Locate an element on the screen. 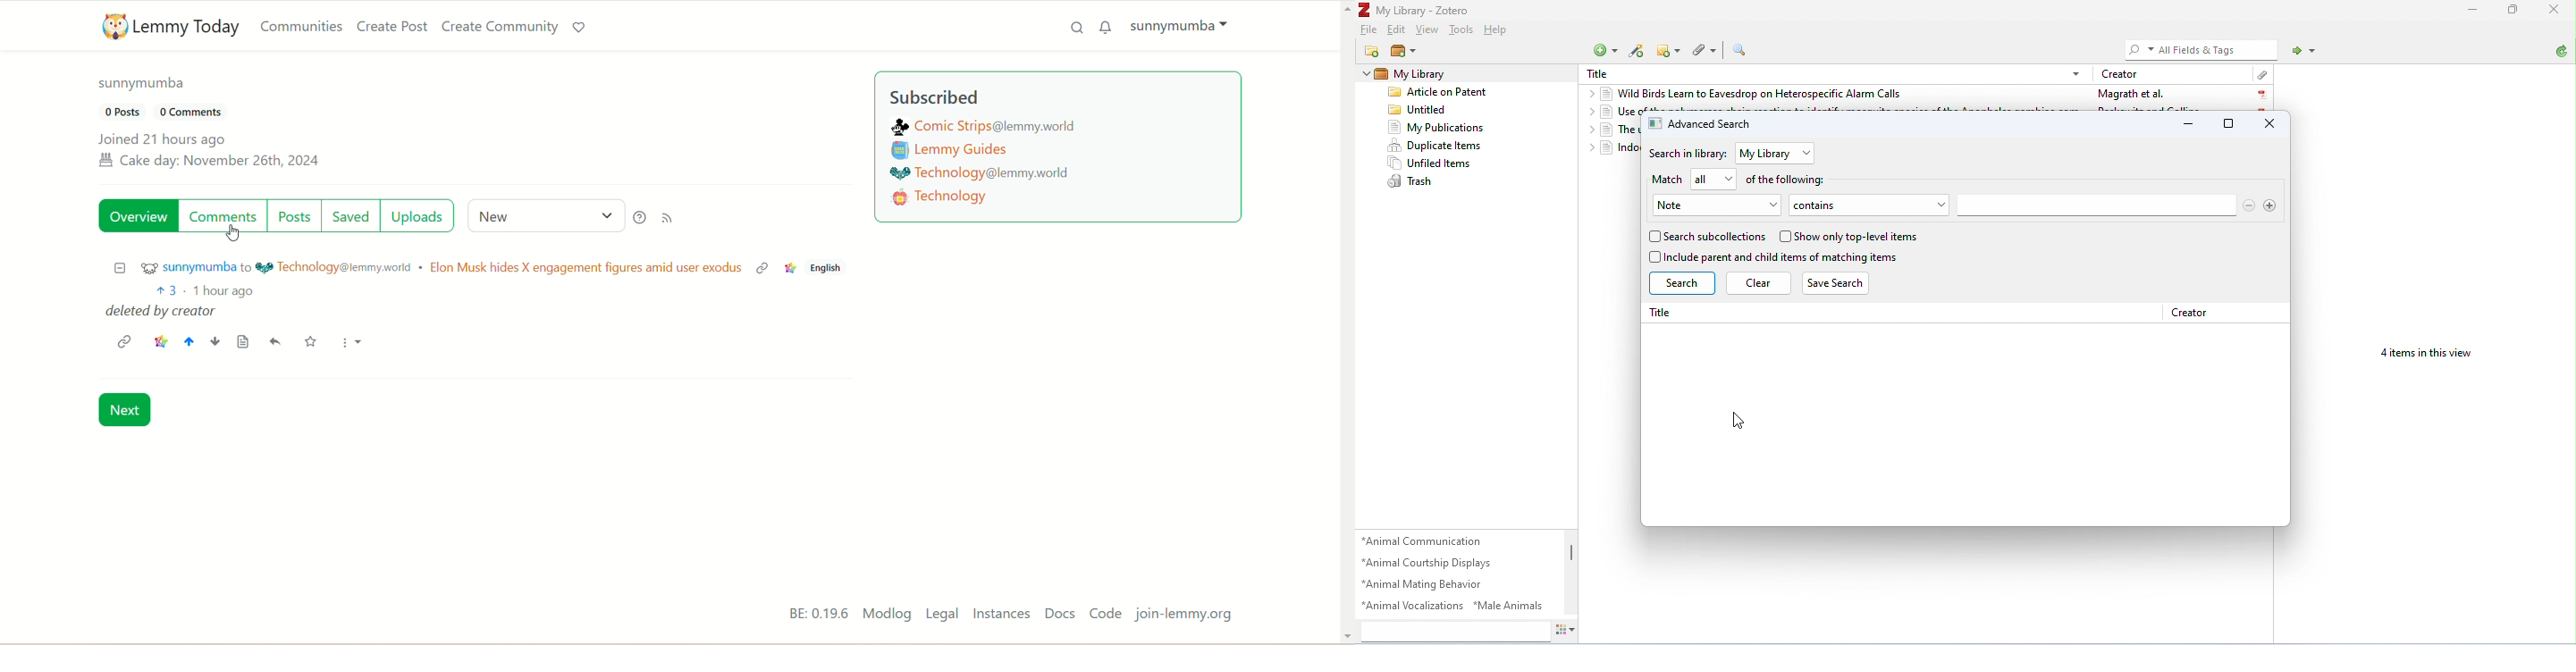 The image size is (2576, 672). of the following: is located at coordinates (1789, 180).